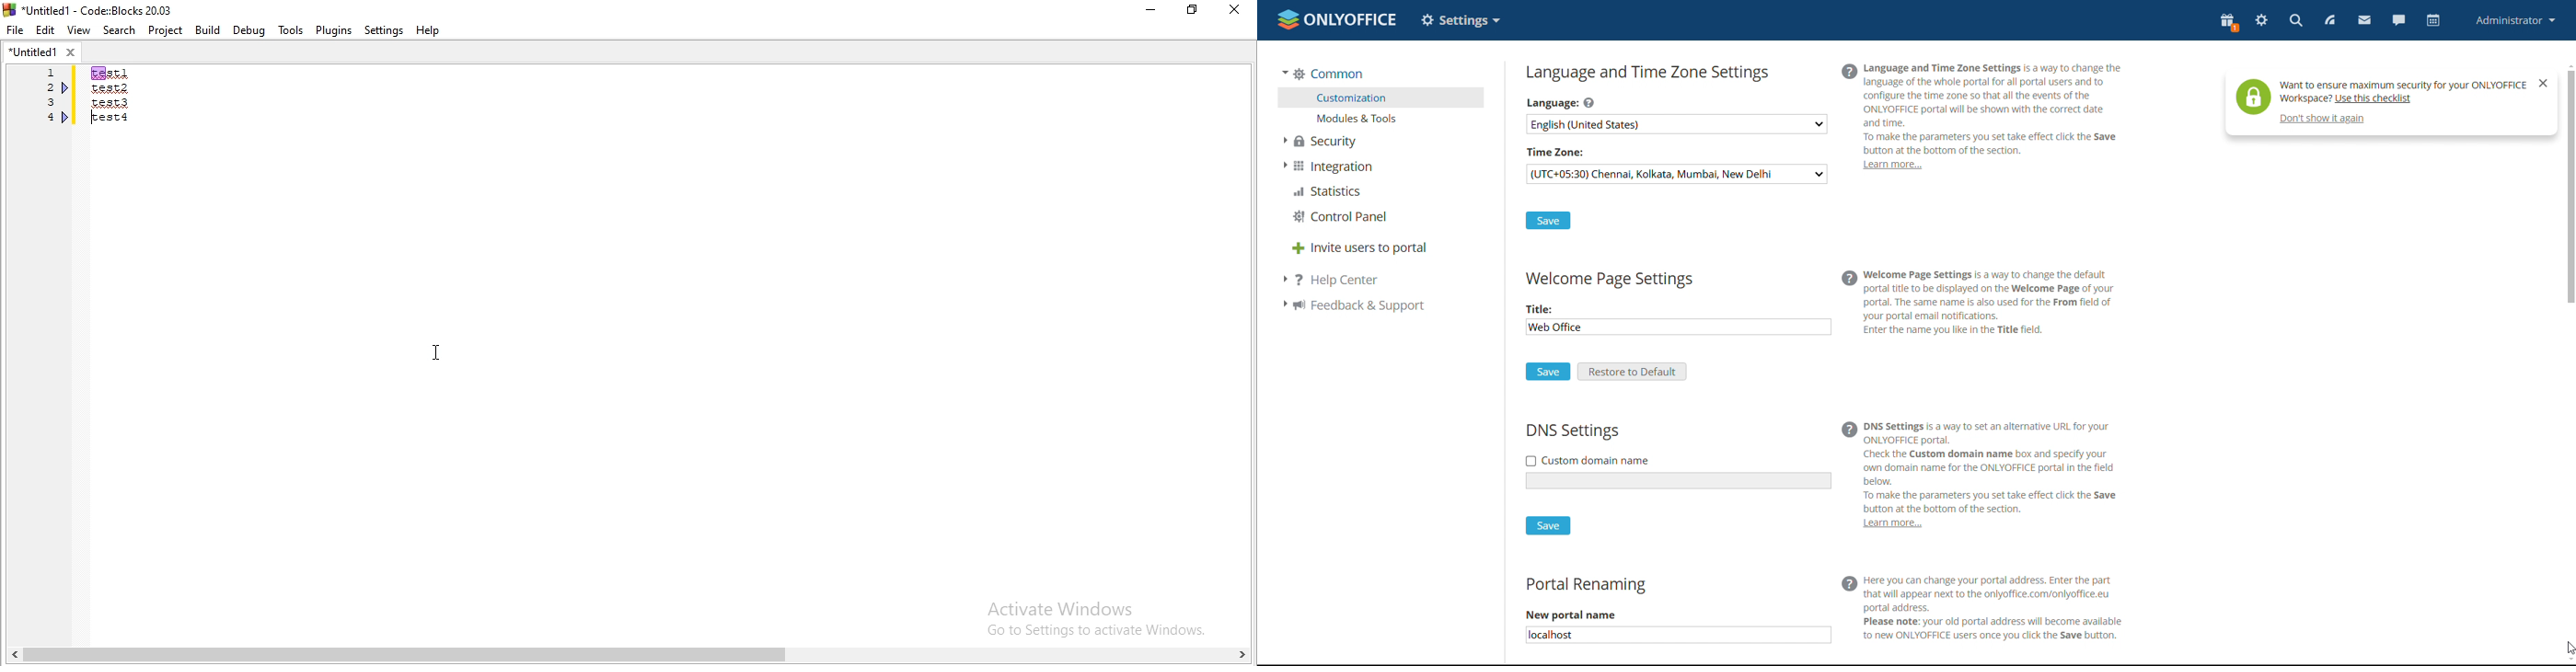 Image resolution: width=2576 pixels, height=672 pixels. What do you see at coordinates (1322, 73) in the screenshot?
I see `common` at bounding box center [1322, 73].